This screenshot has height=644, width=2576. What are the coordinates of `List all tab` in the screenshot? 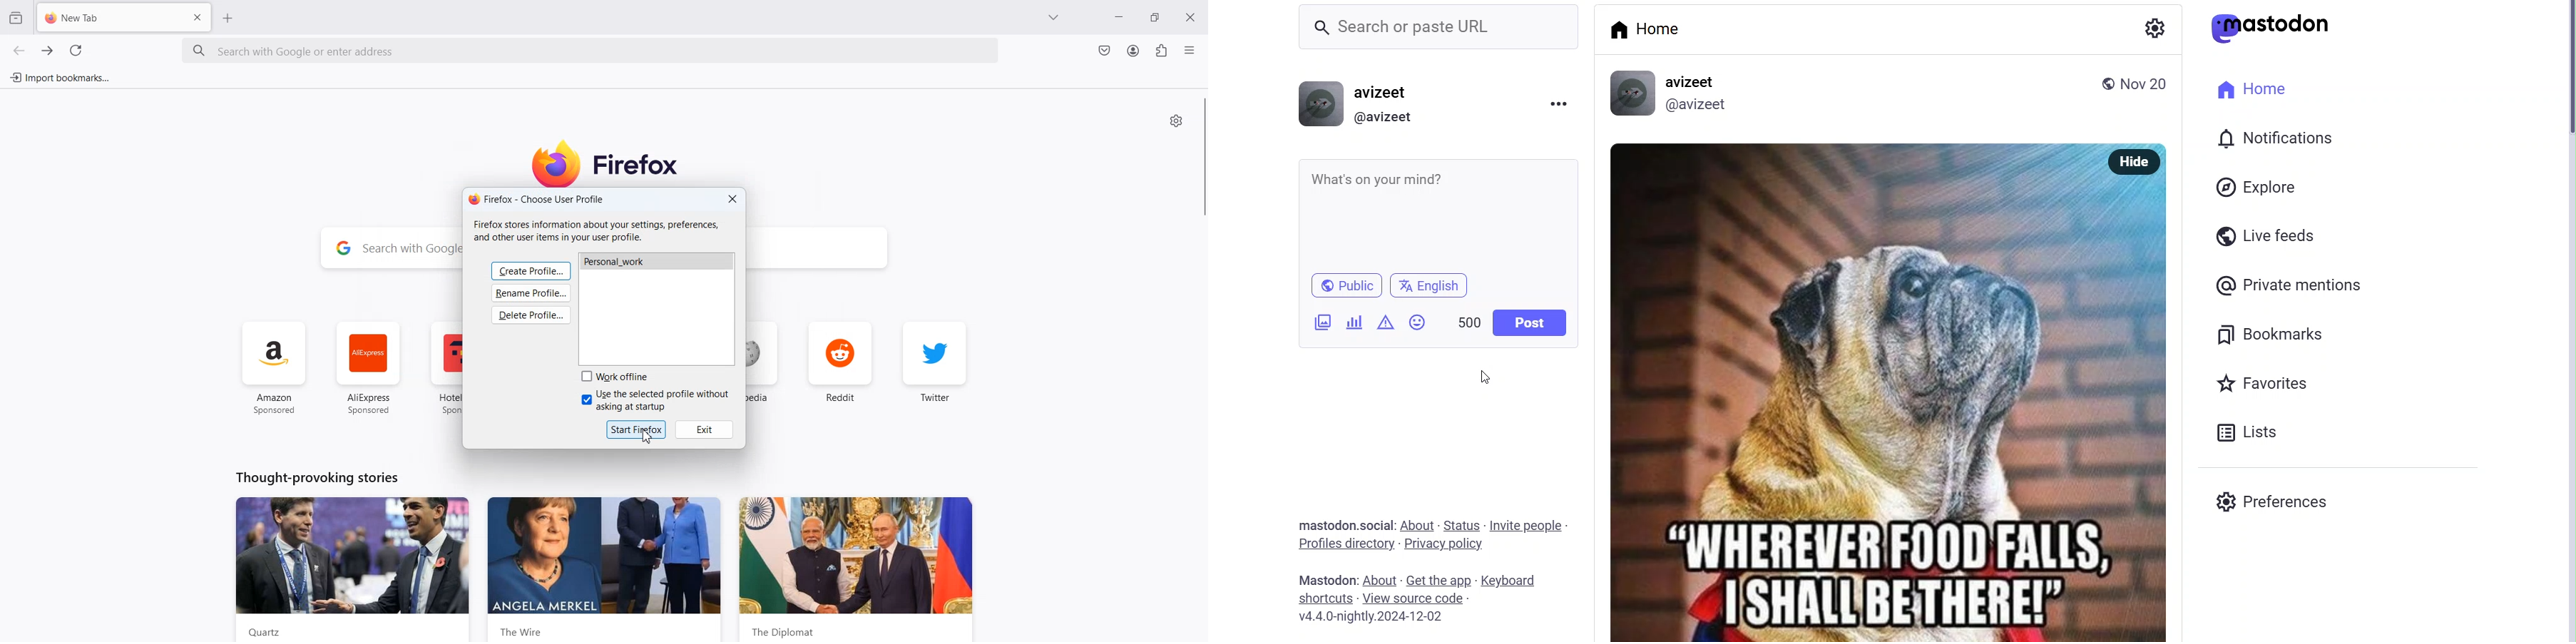 It's located at (1054, 18).